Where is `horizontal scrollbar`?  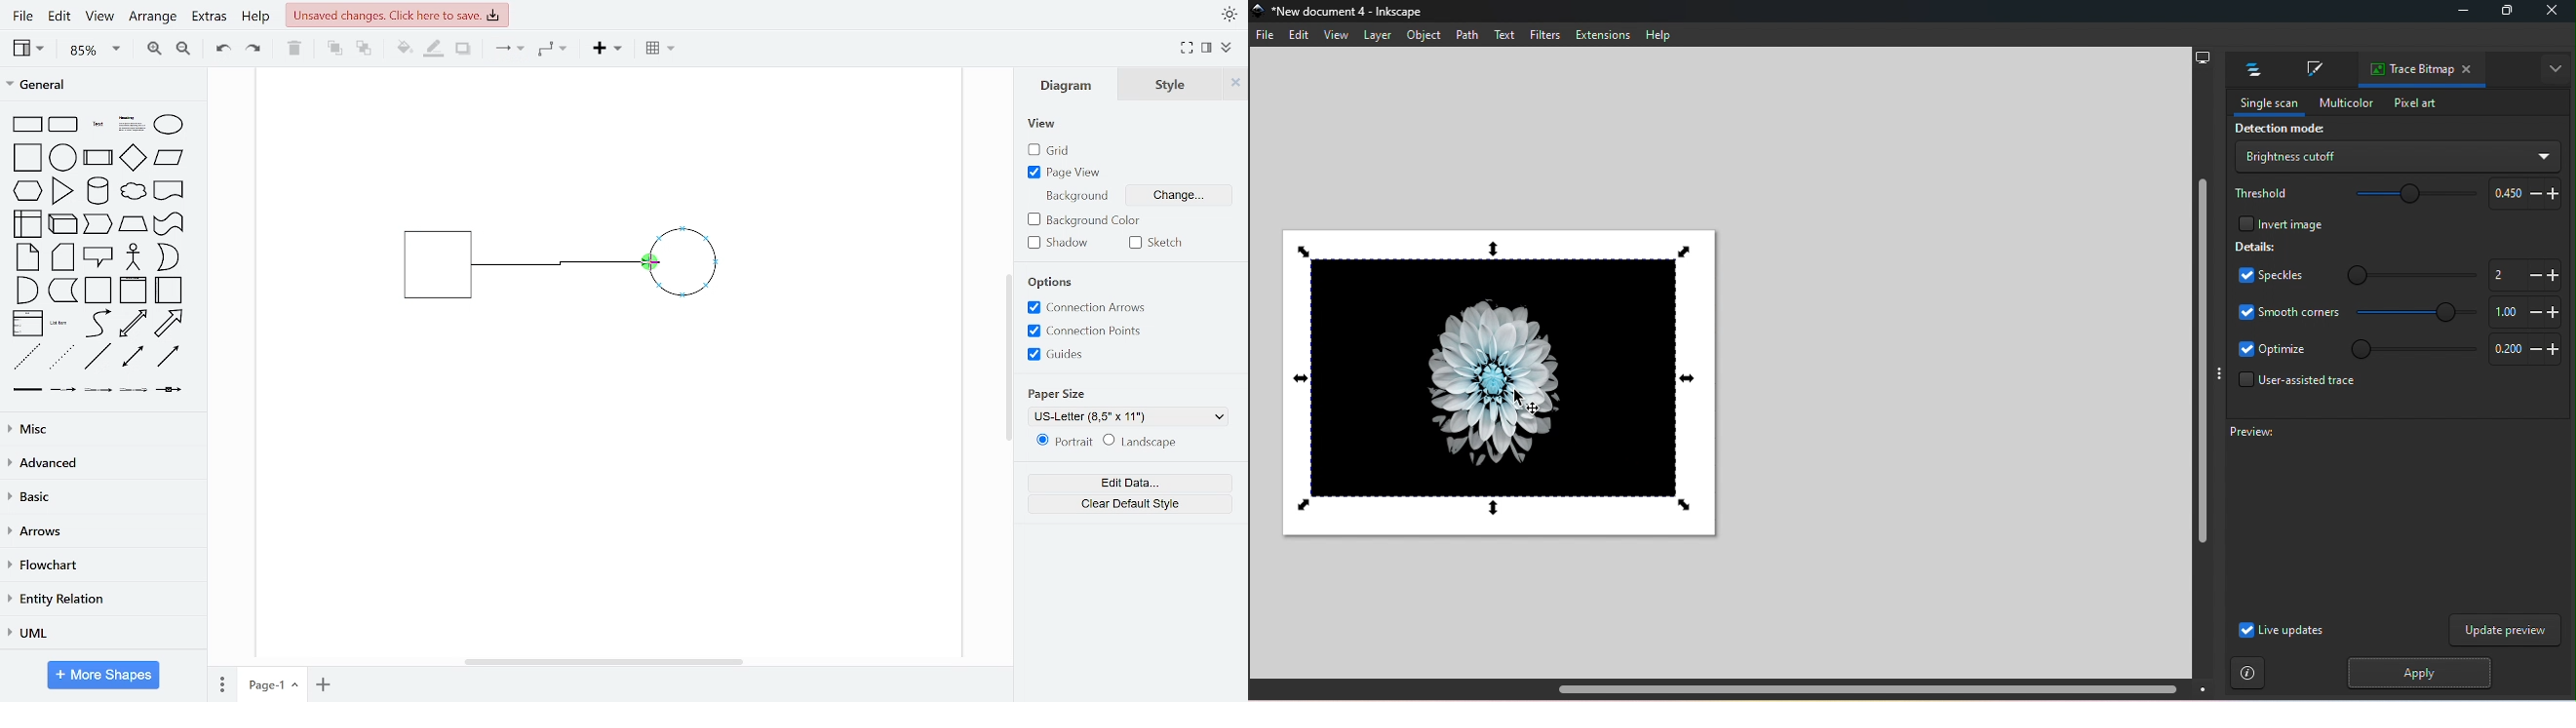
horizontal scrollbar is located at coordinates (606, 661).